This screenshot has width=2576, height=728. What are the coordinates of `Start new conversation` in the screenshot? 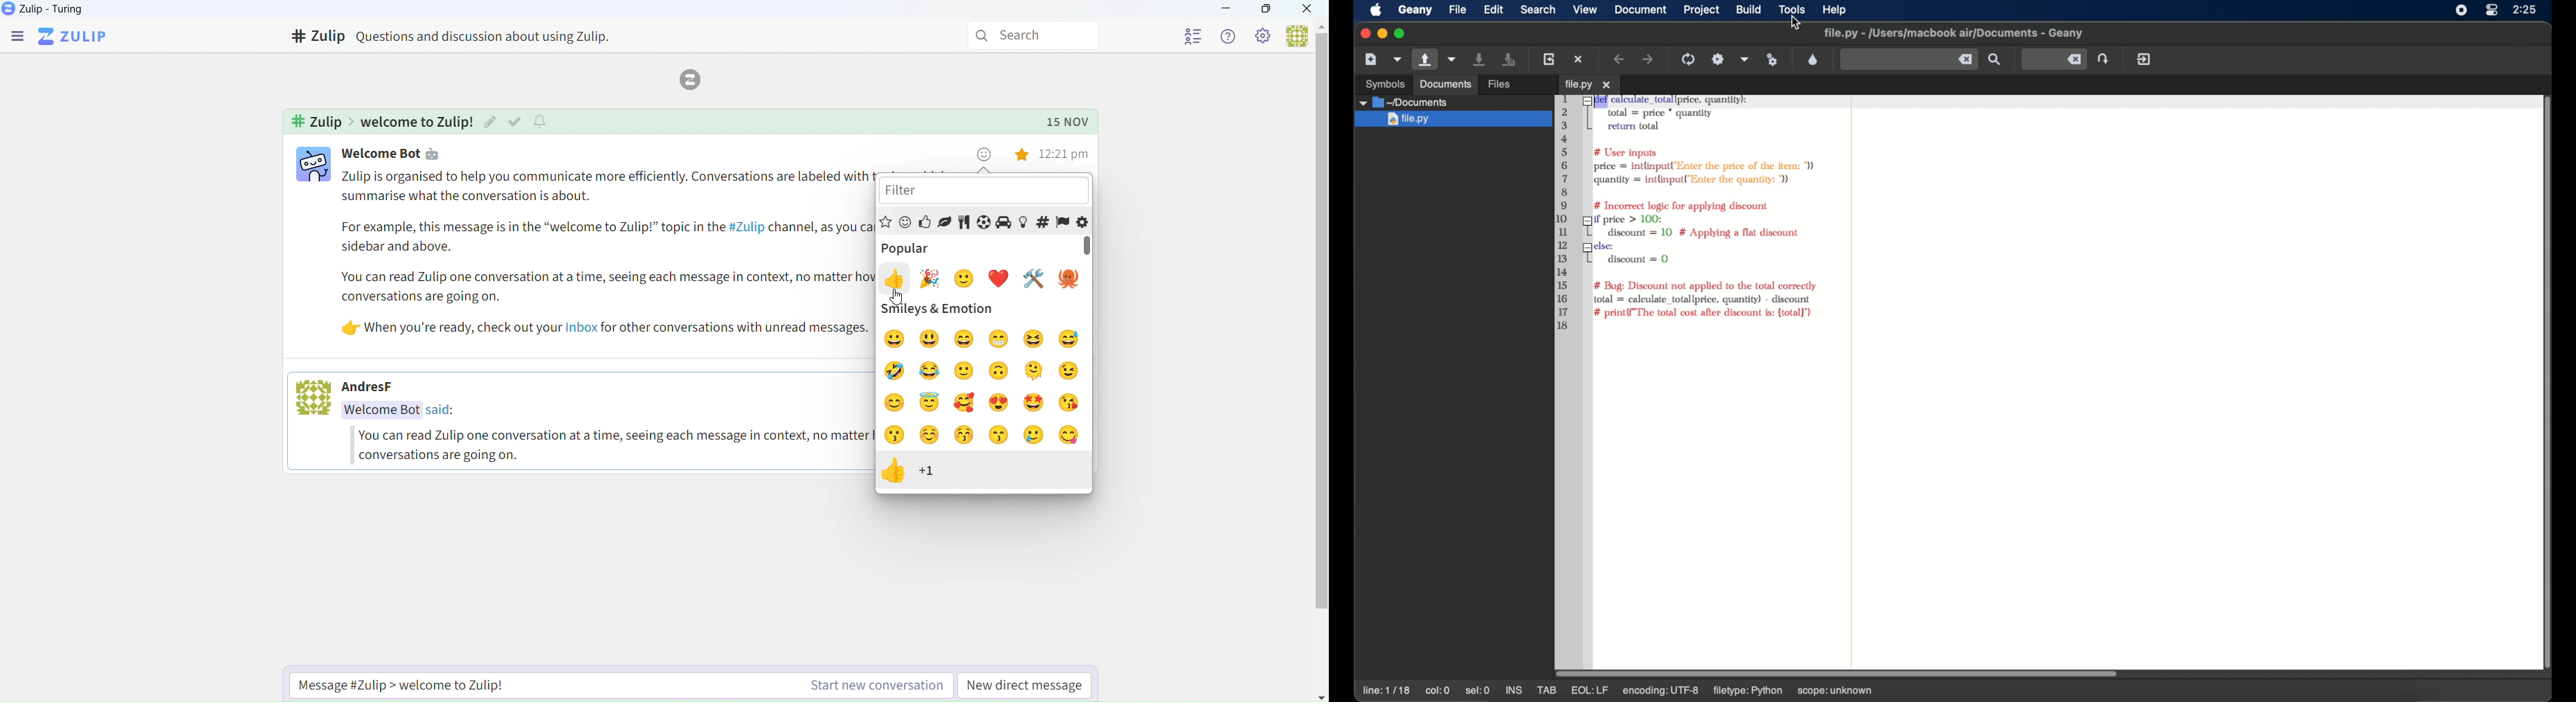 It's located at (613, 685).